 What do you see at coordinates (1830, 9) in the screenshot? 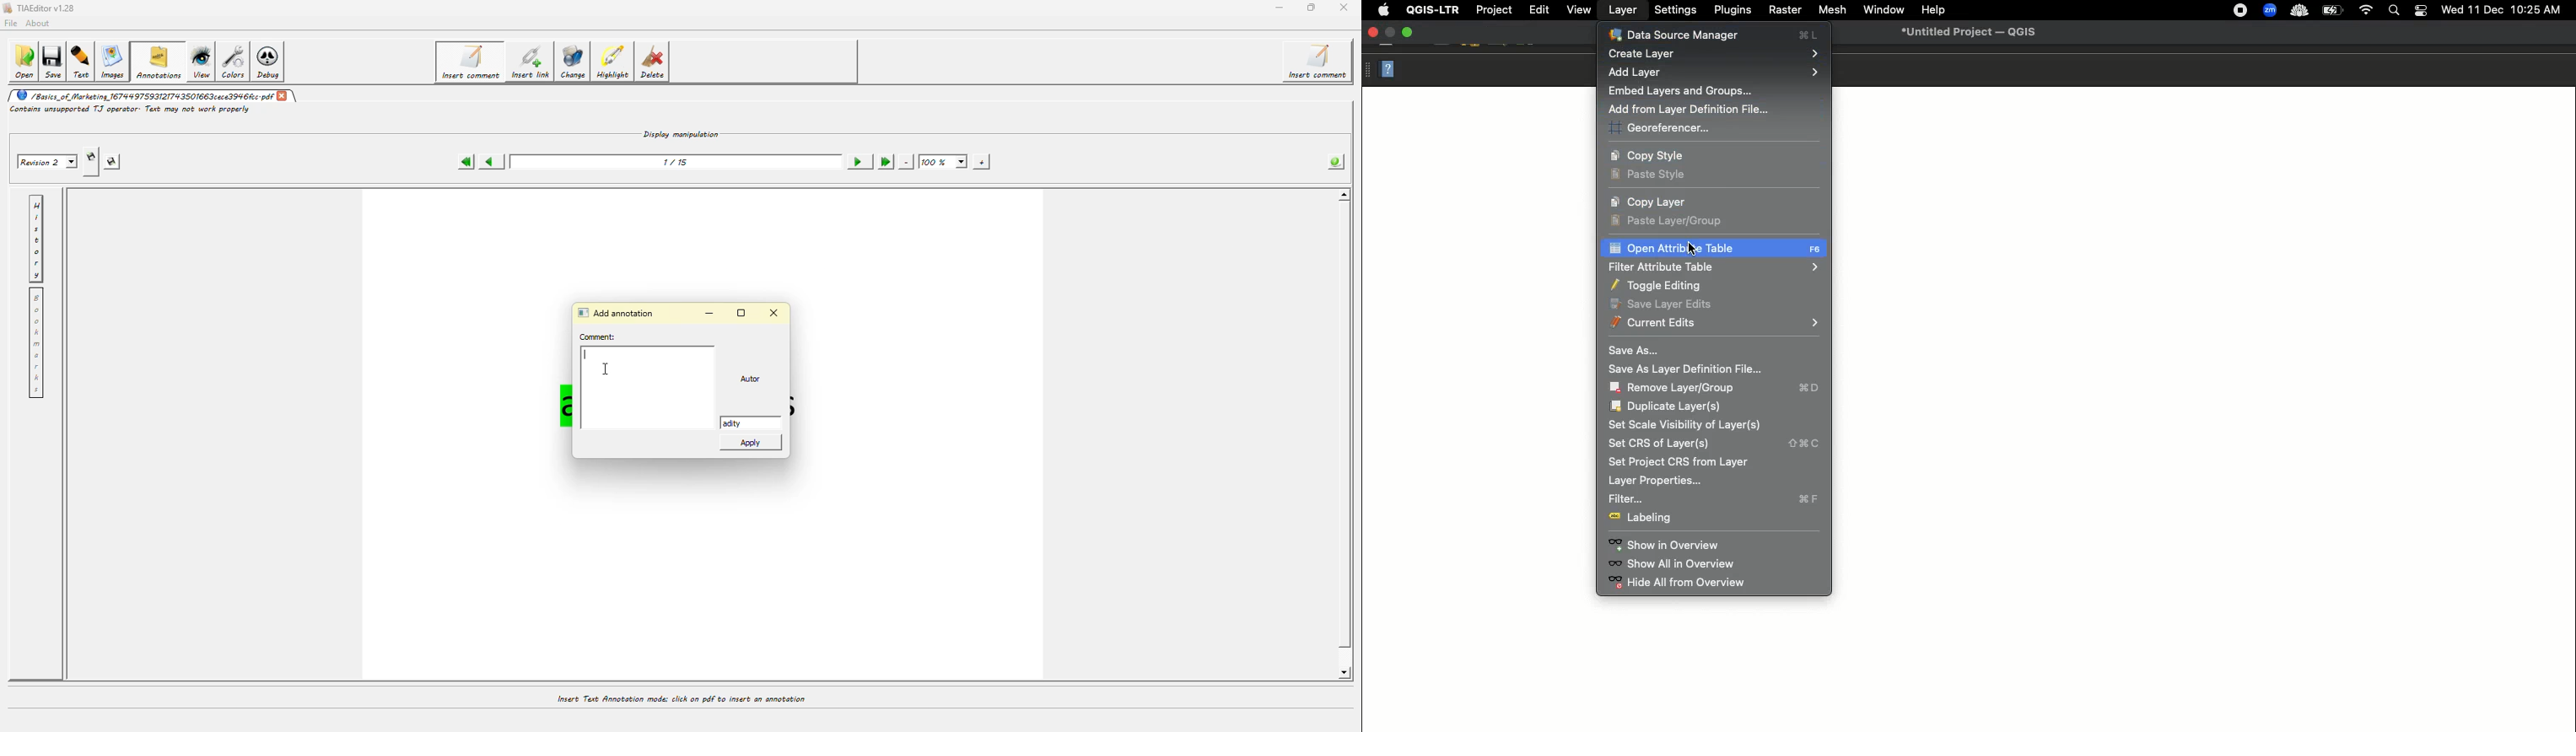
I see `Mesh` at bounding box center [1830, 9].